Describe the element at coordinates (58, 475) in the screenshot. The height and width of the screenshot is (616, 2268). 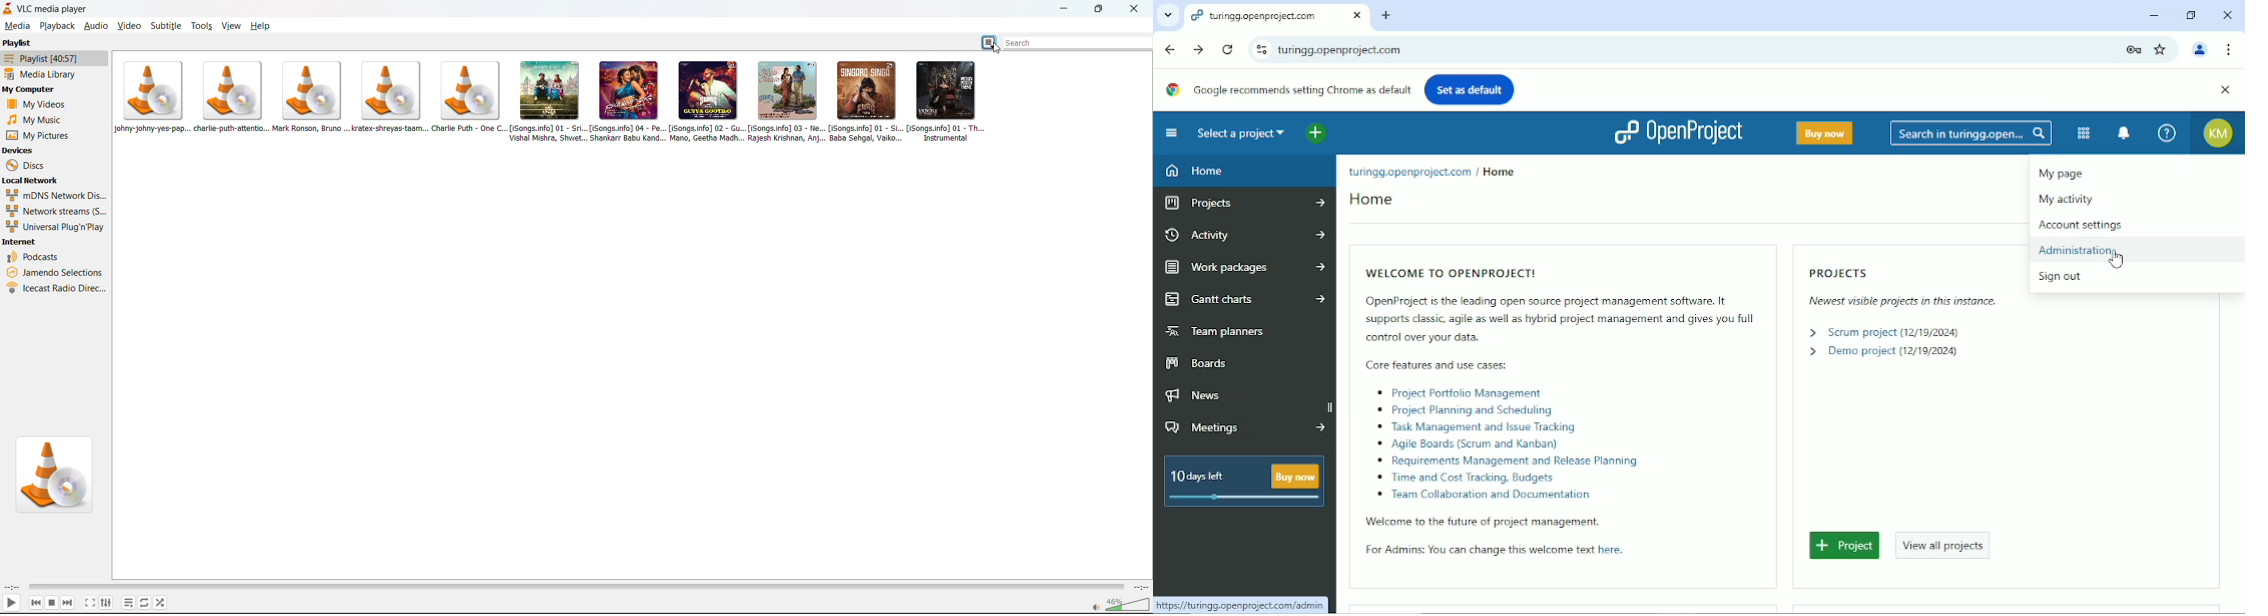
I see `thumbnail` at that location.